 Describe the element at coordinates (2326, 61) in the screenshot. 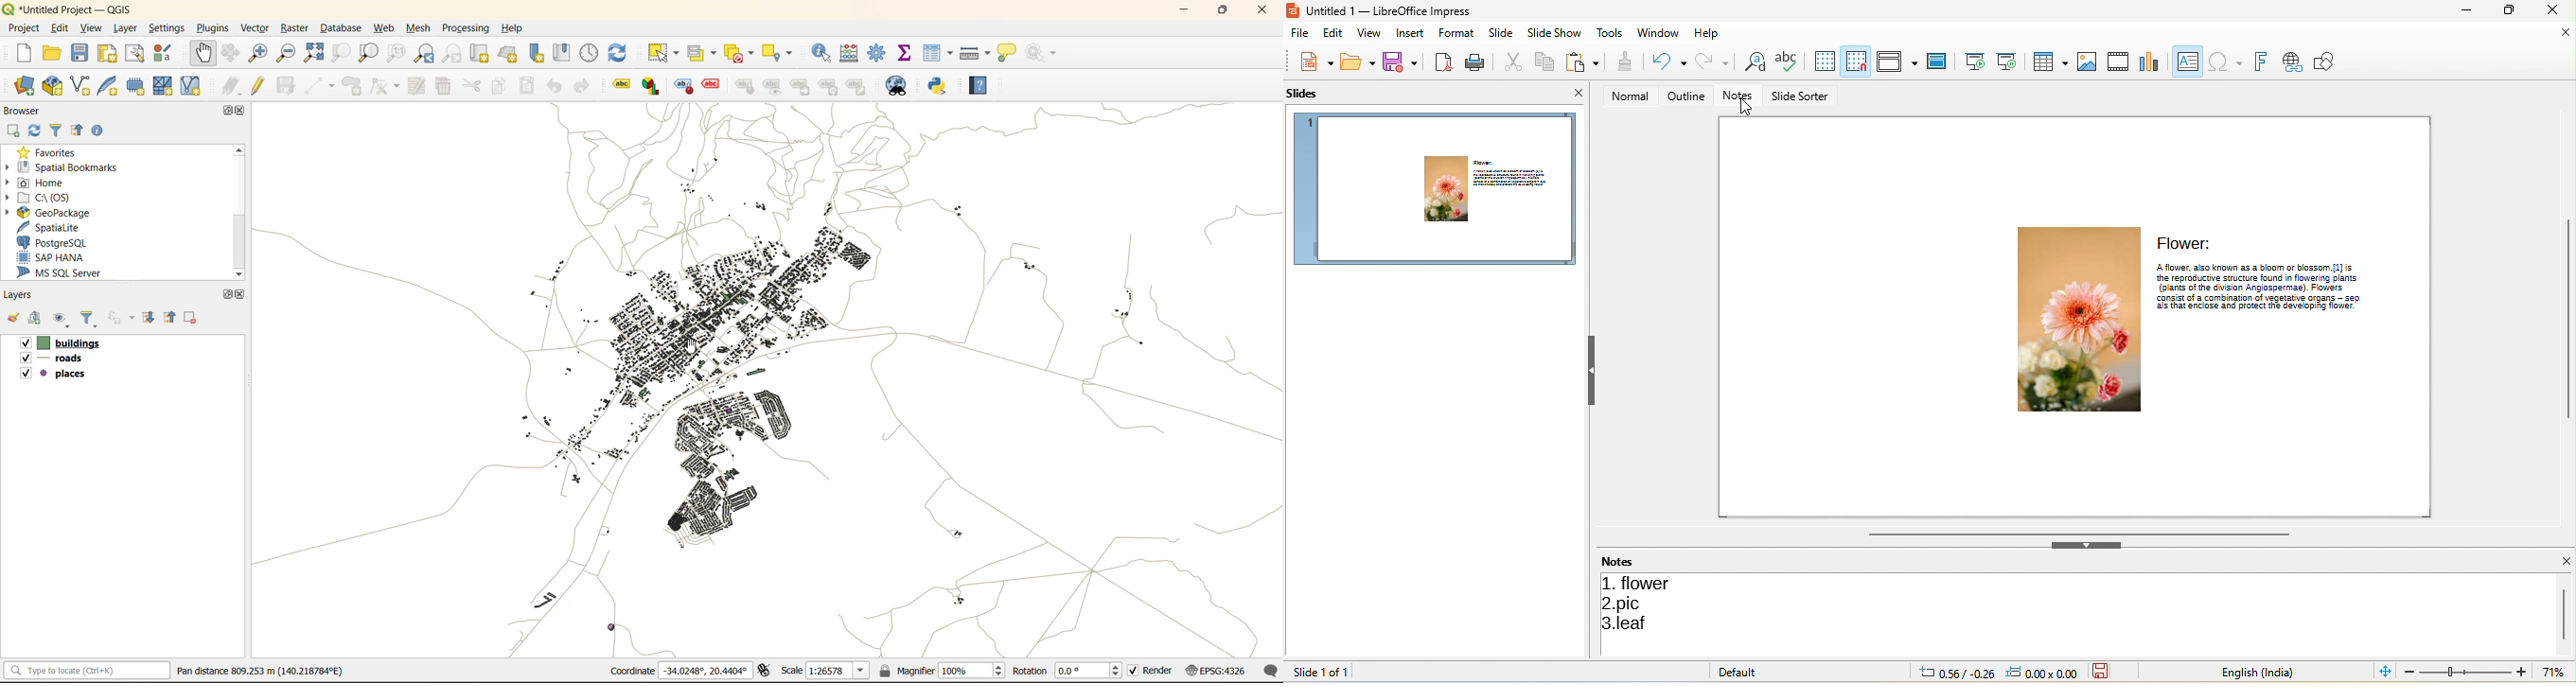

I see `show draw function` at that location.